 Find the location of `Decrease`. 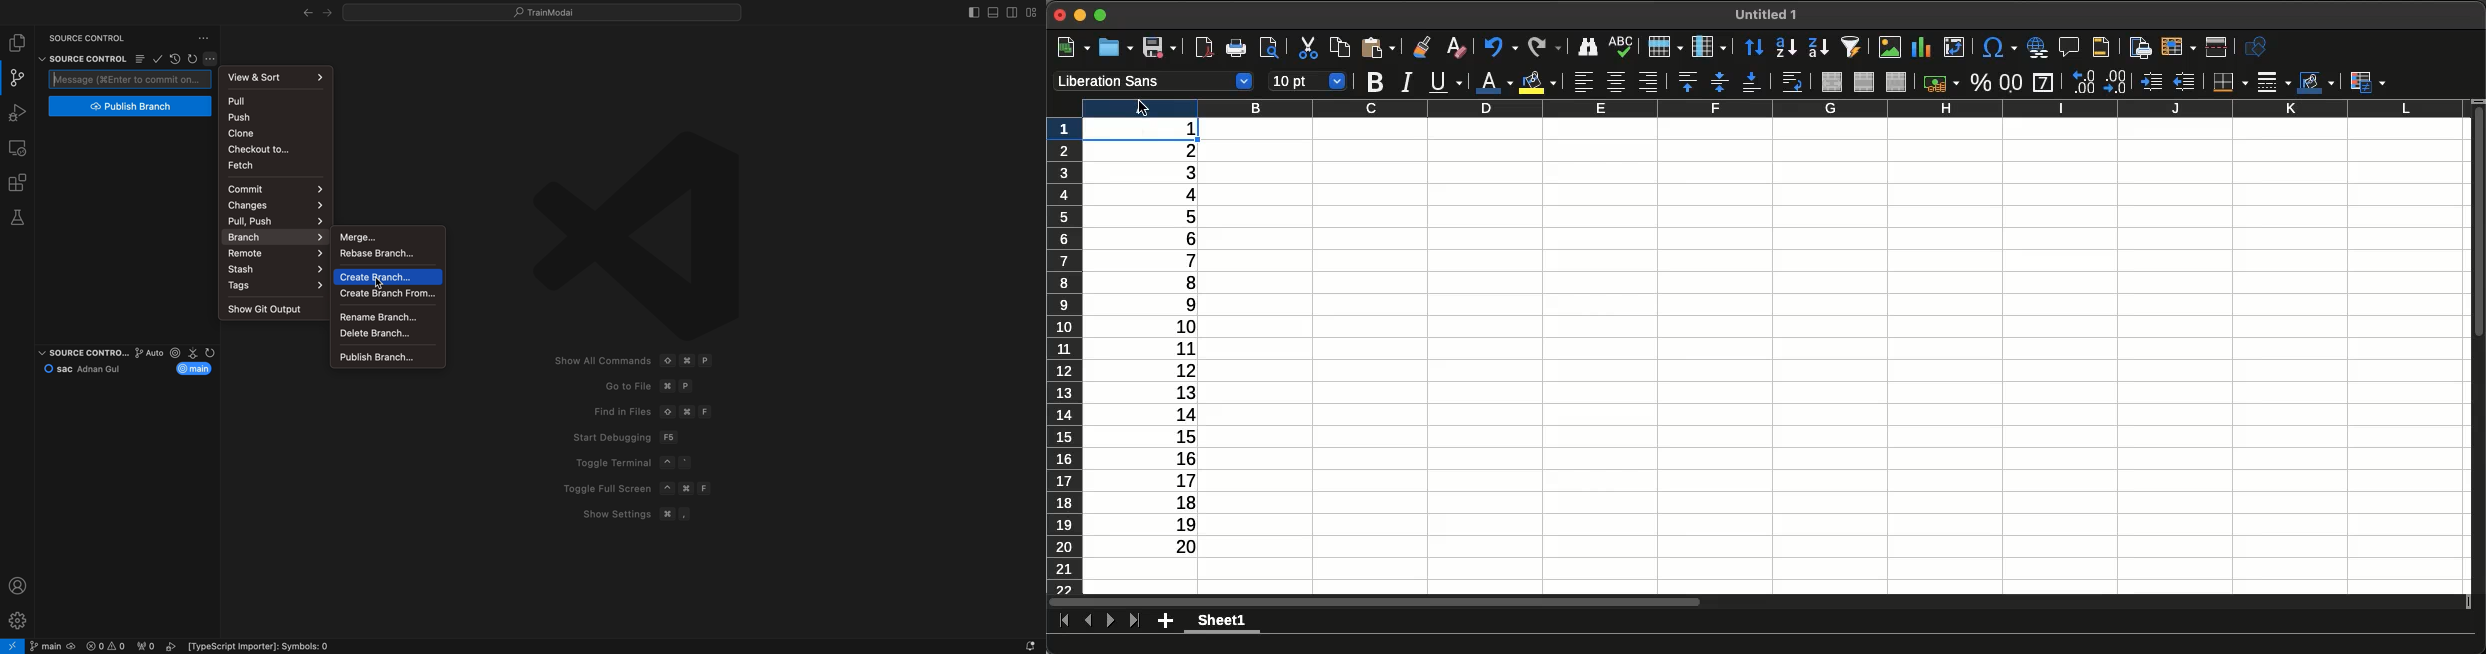

Decrease is located at coordinates (2188, 83).